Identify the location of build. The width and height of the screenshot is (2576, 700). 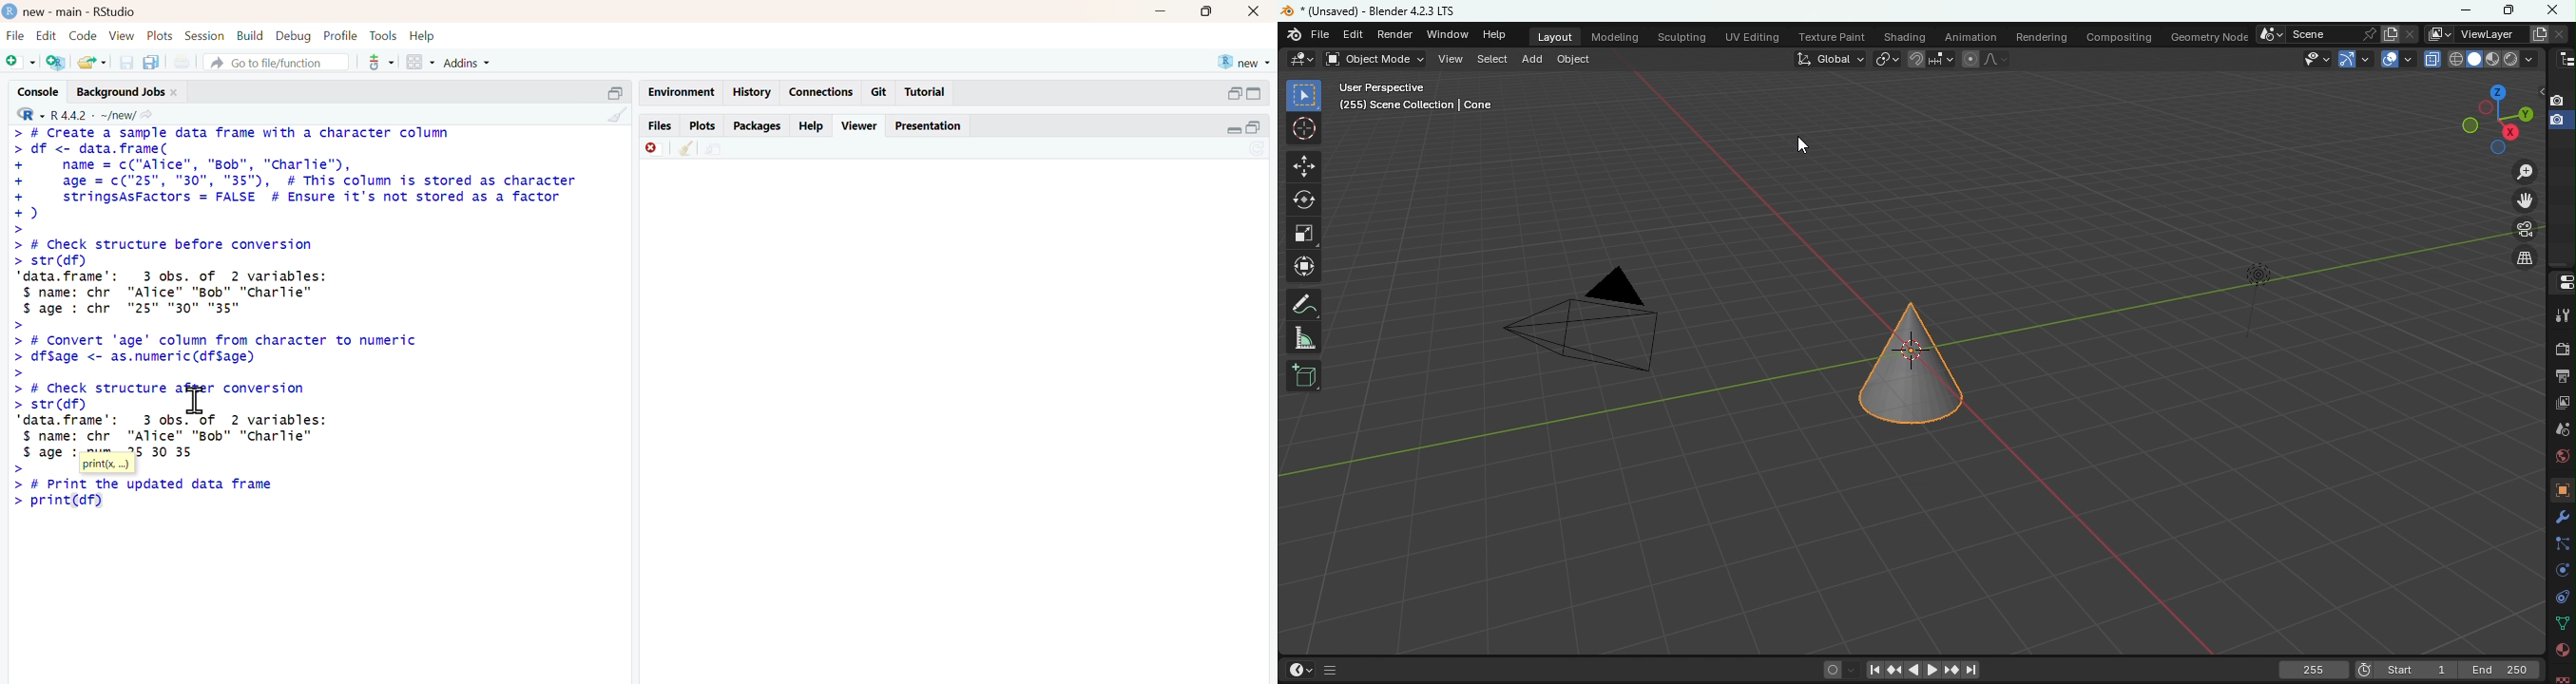
(251, 36).